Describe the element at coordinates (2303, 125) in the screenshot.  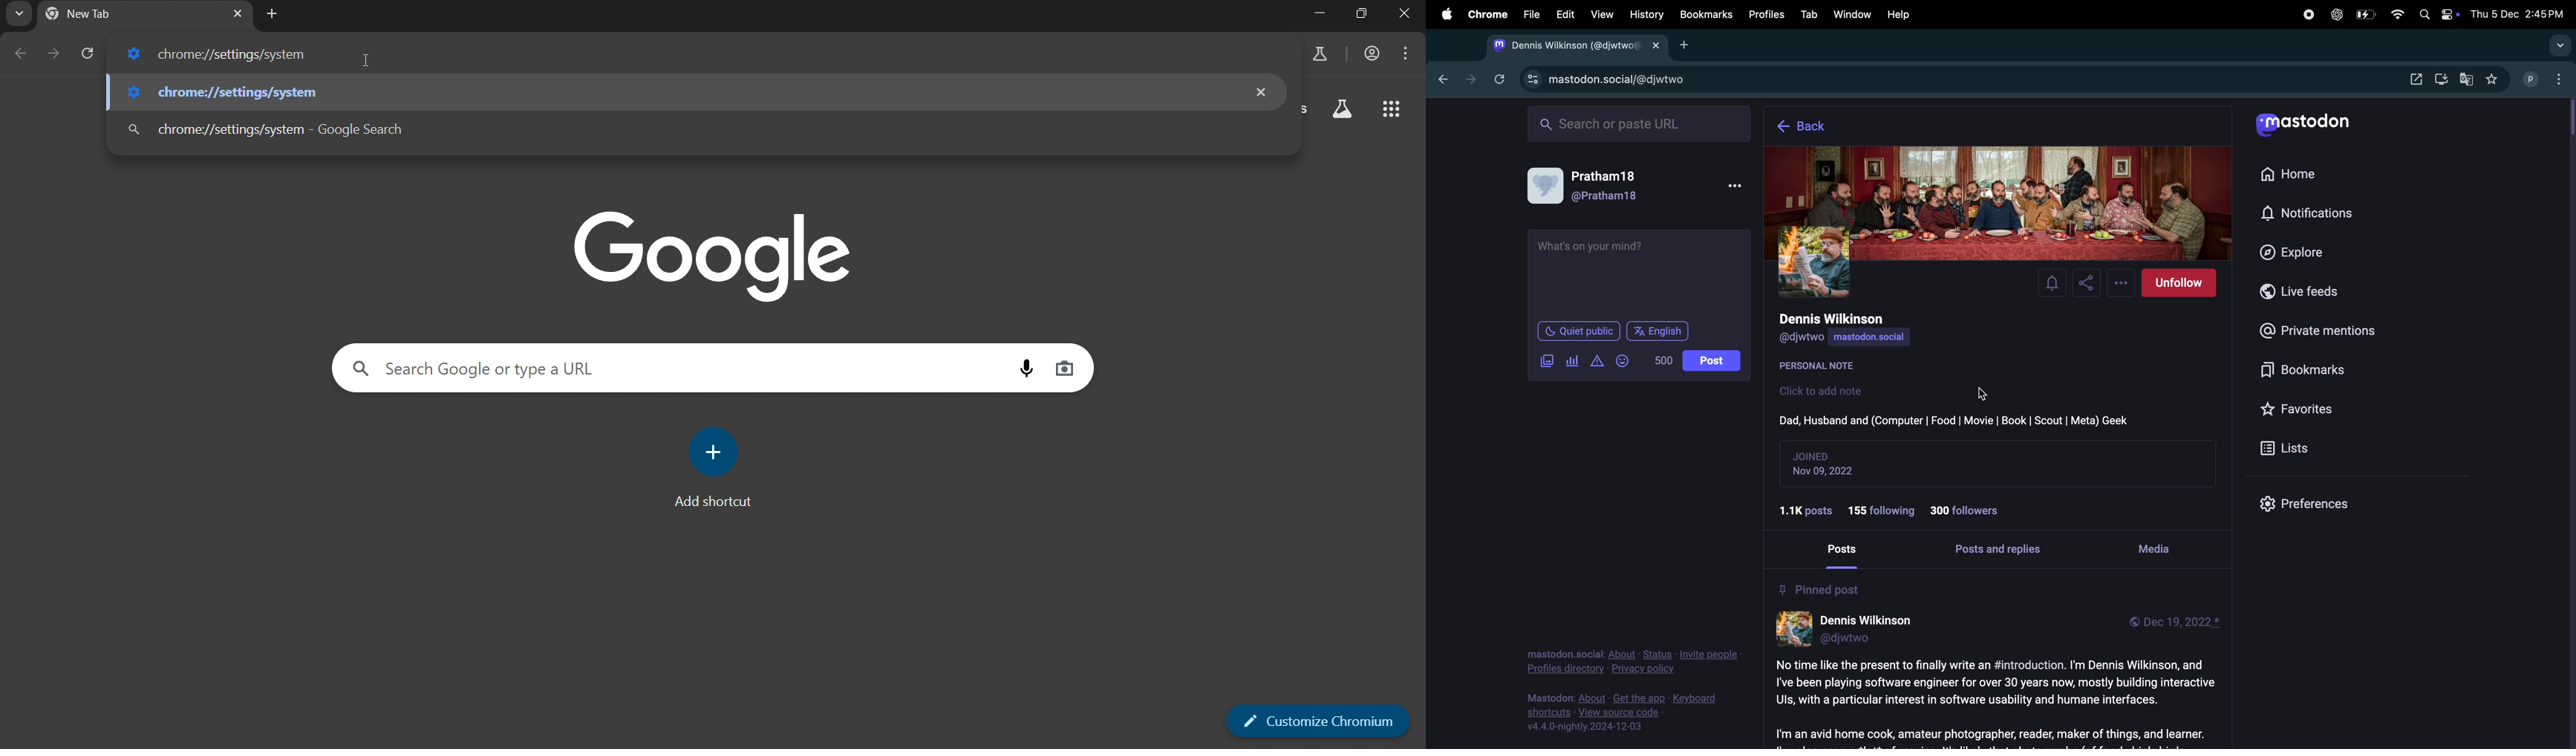
I see `mastodon` at that location.